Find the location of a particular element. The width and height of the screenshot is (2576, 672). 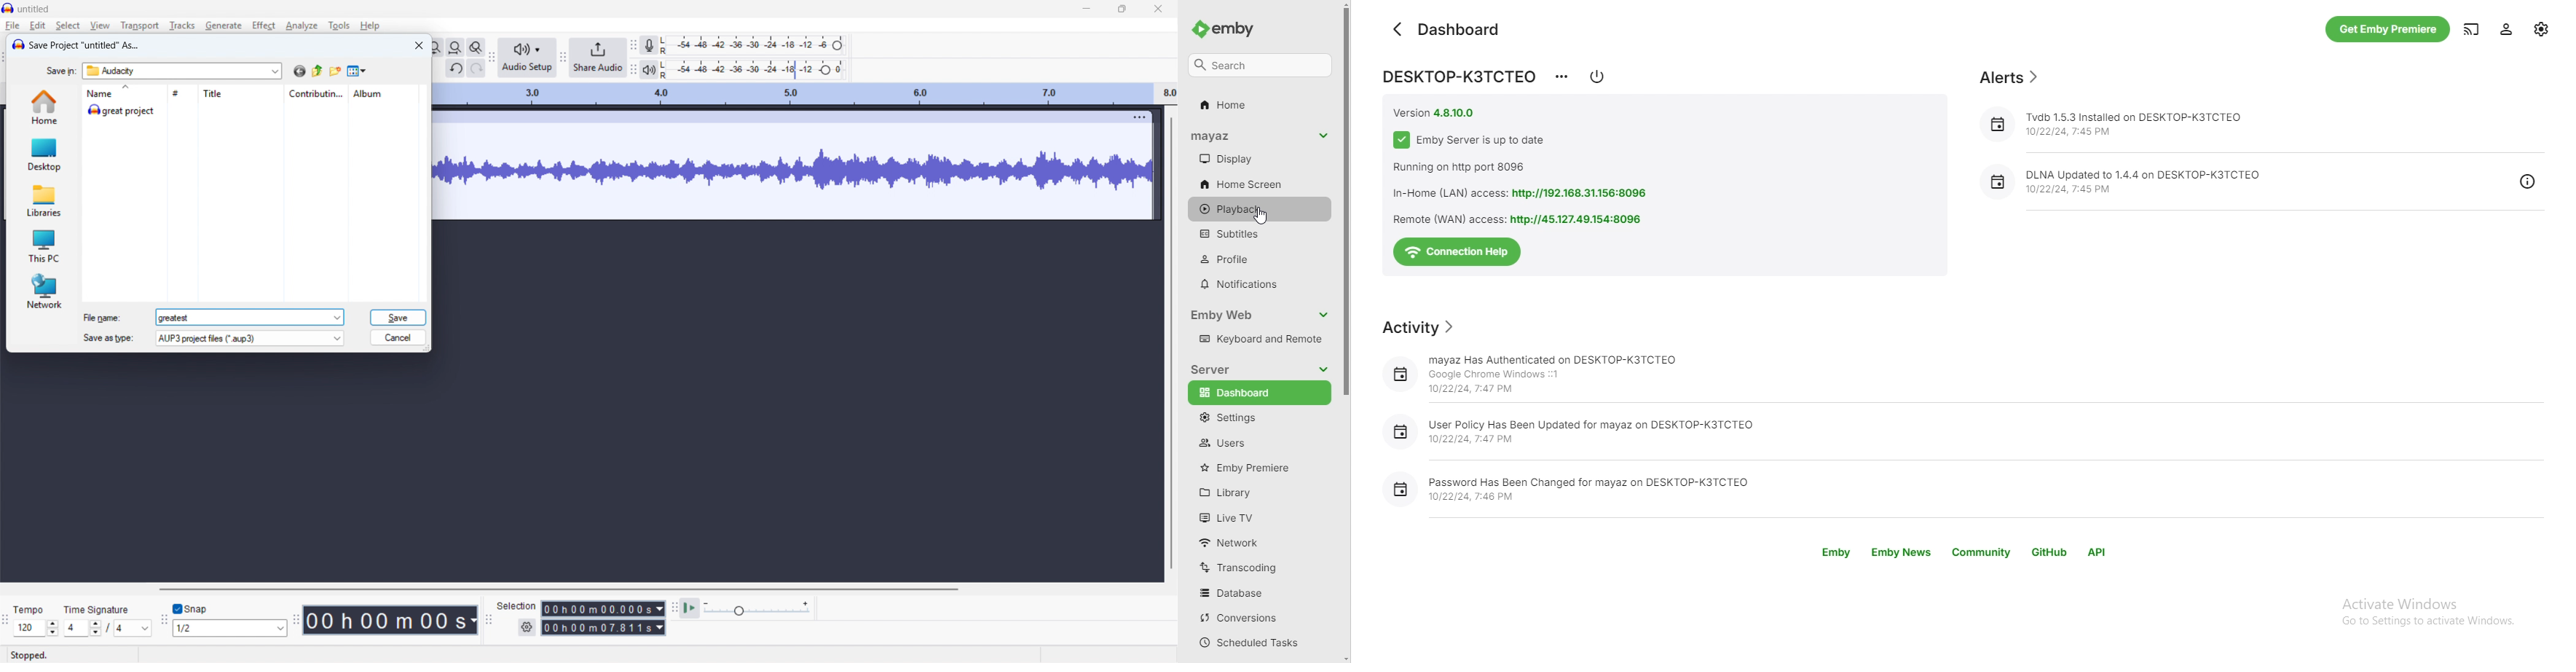

info is located at coordinates (2530, 182).